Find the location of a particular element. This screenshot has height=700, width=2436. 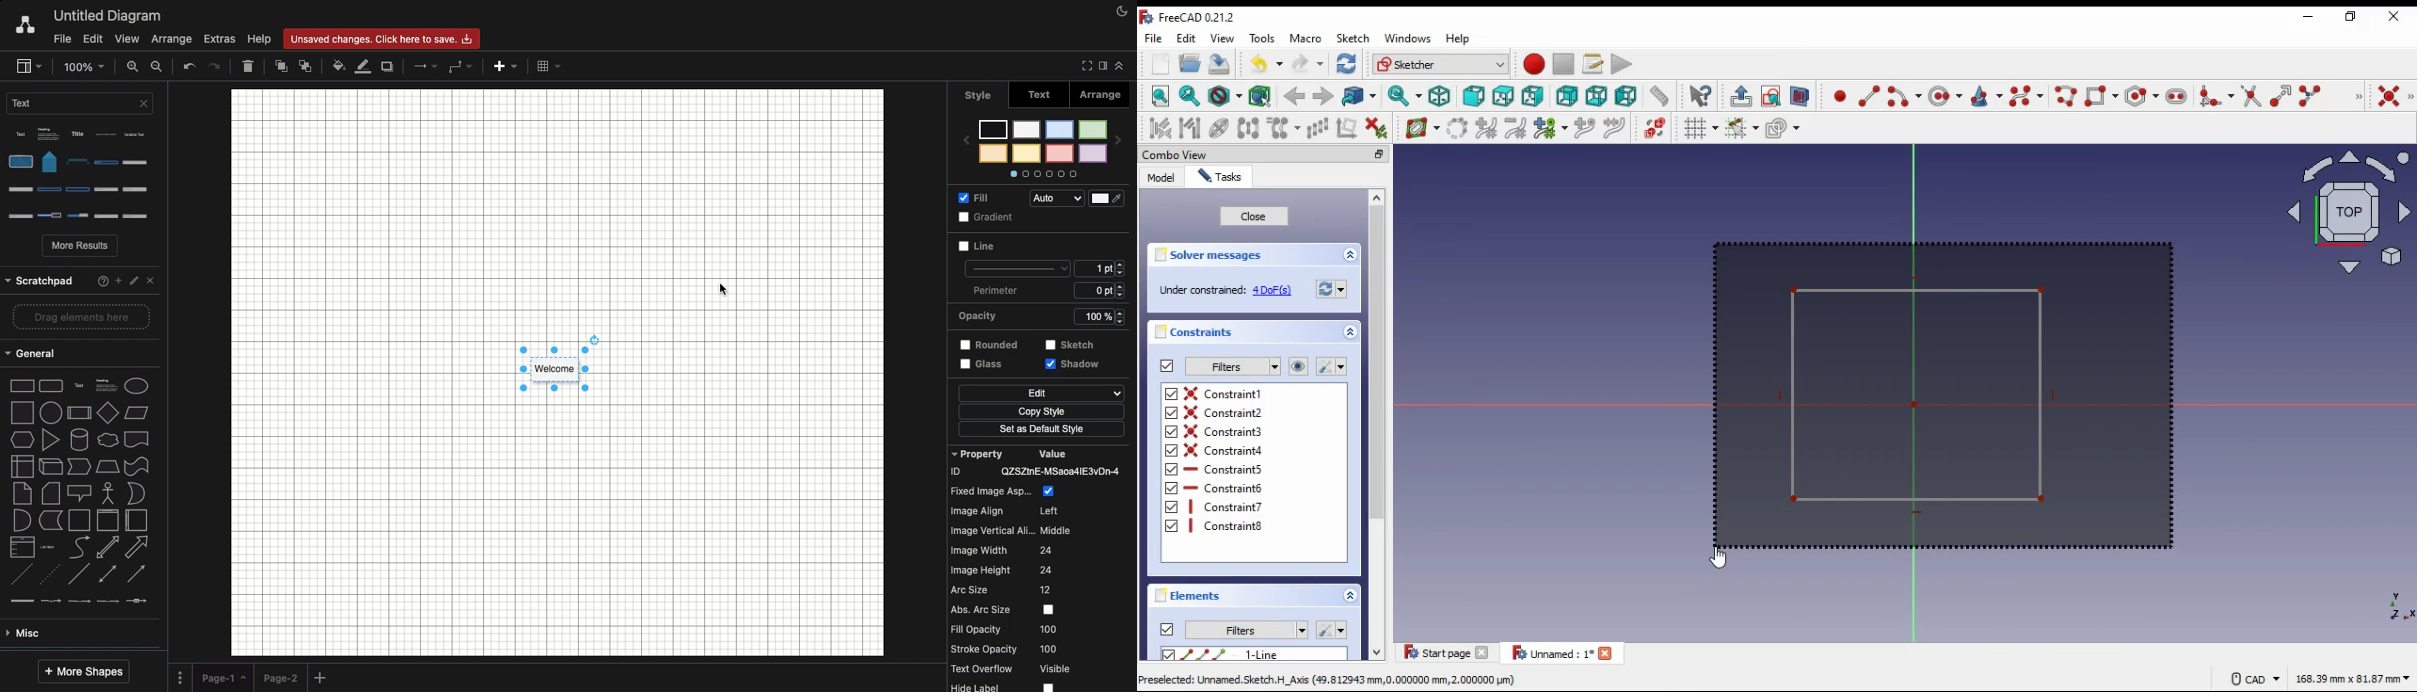

on/off constraint 3 is located at coordinates (1223, 430).